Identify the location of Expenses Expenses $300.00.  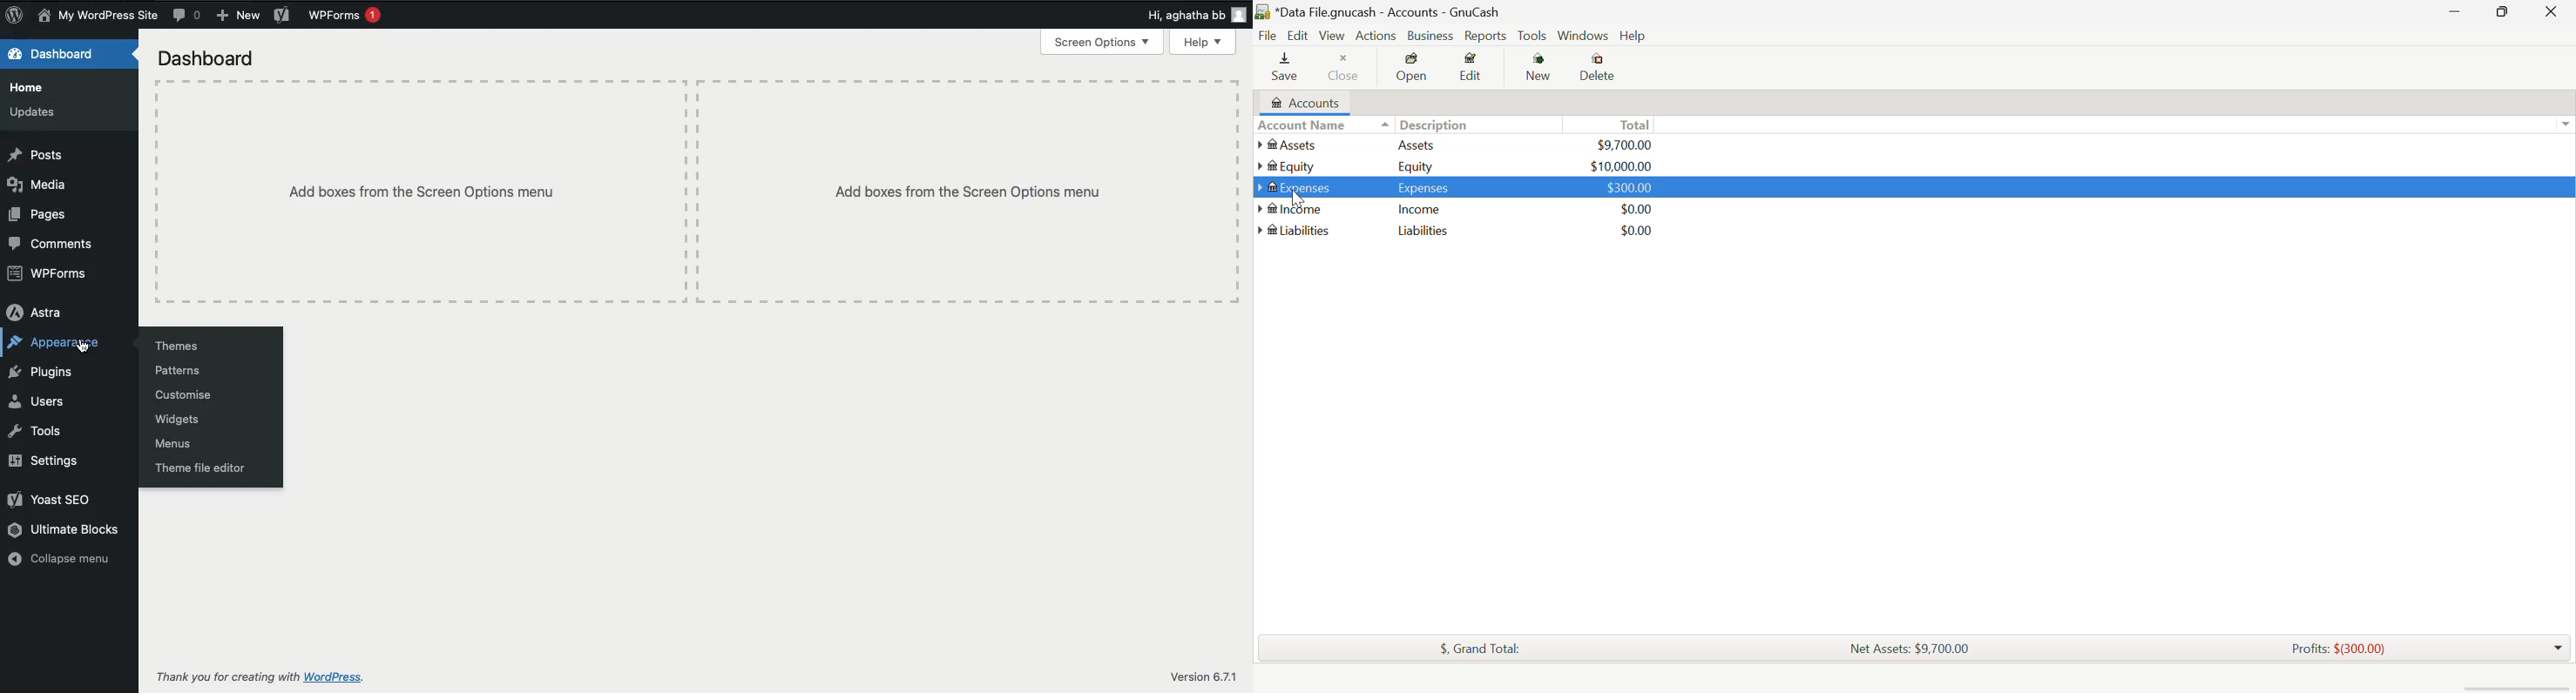
(1455, 185).